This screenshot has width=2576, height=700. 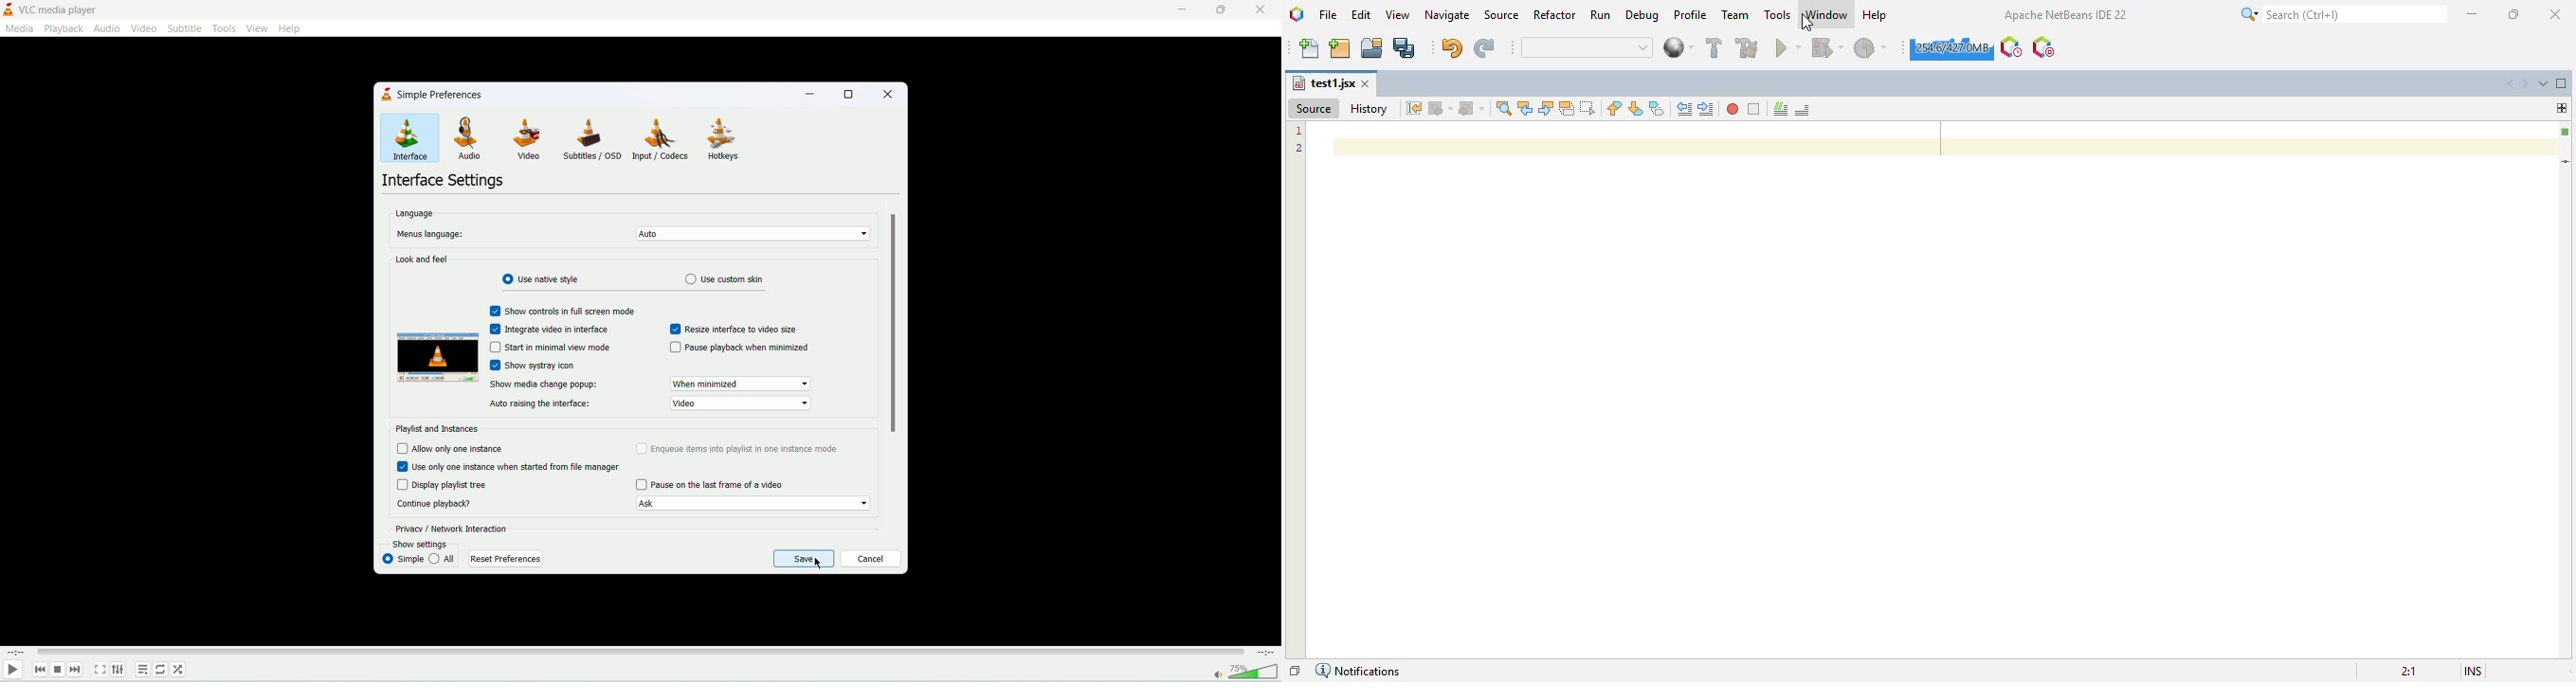 I want to click on interface, so click(x=405, y=139).